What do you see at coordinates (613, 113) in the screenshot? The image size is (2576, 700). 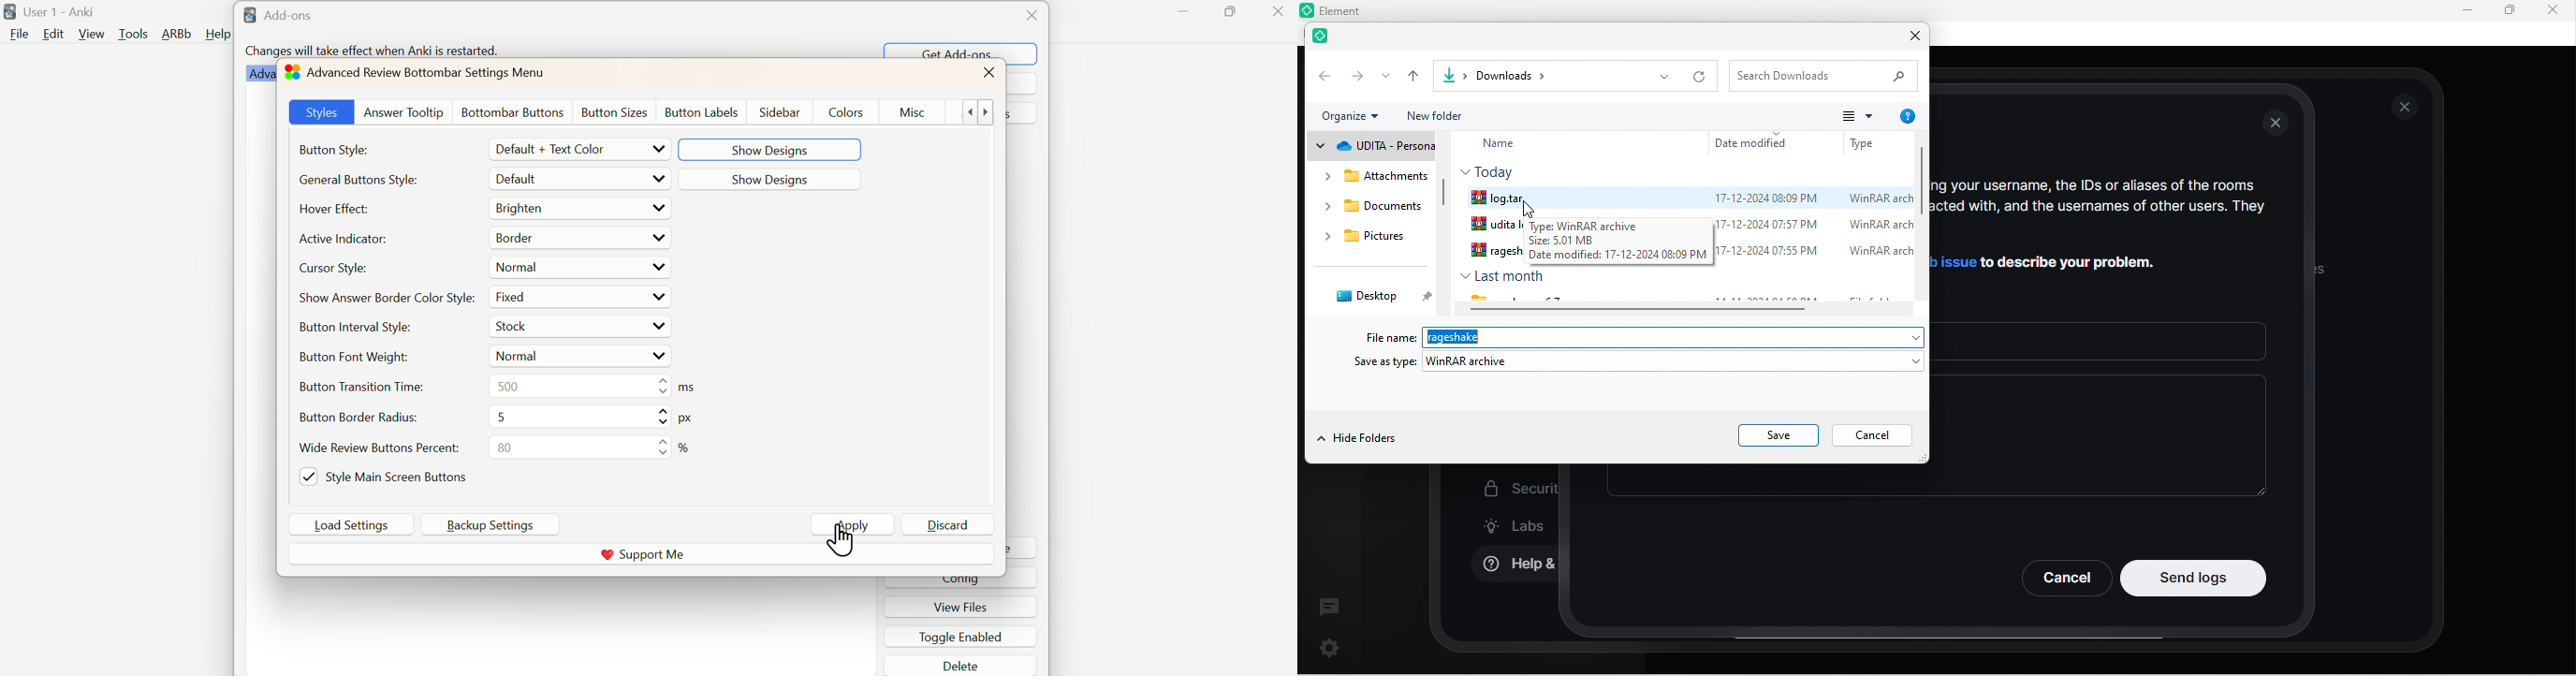 I see `Button Szes` at bounding box center [613, 113].